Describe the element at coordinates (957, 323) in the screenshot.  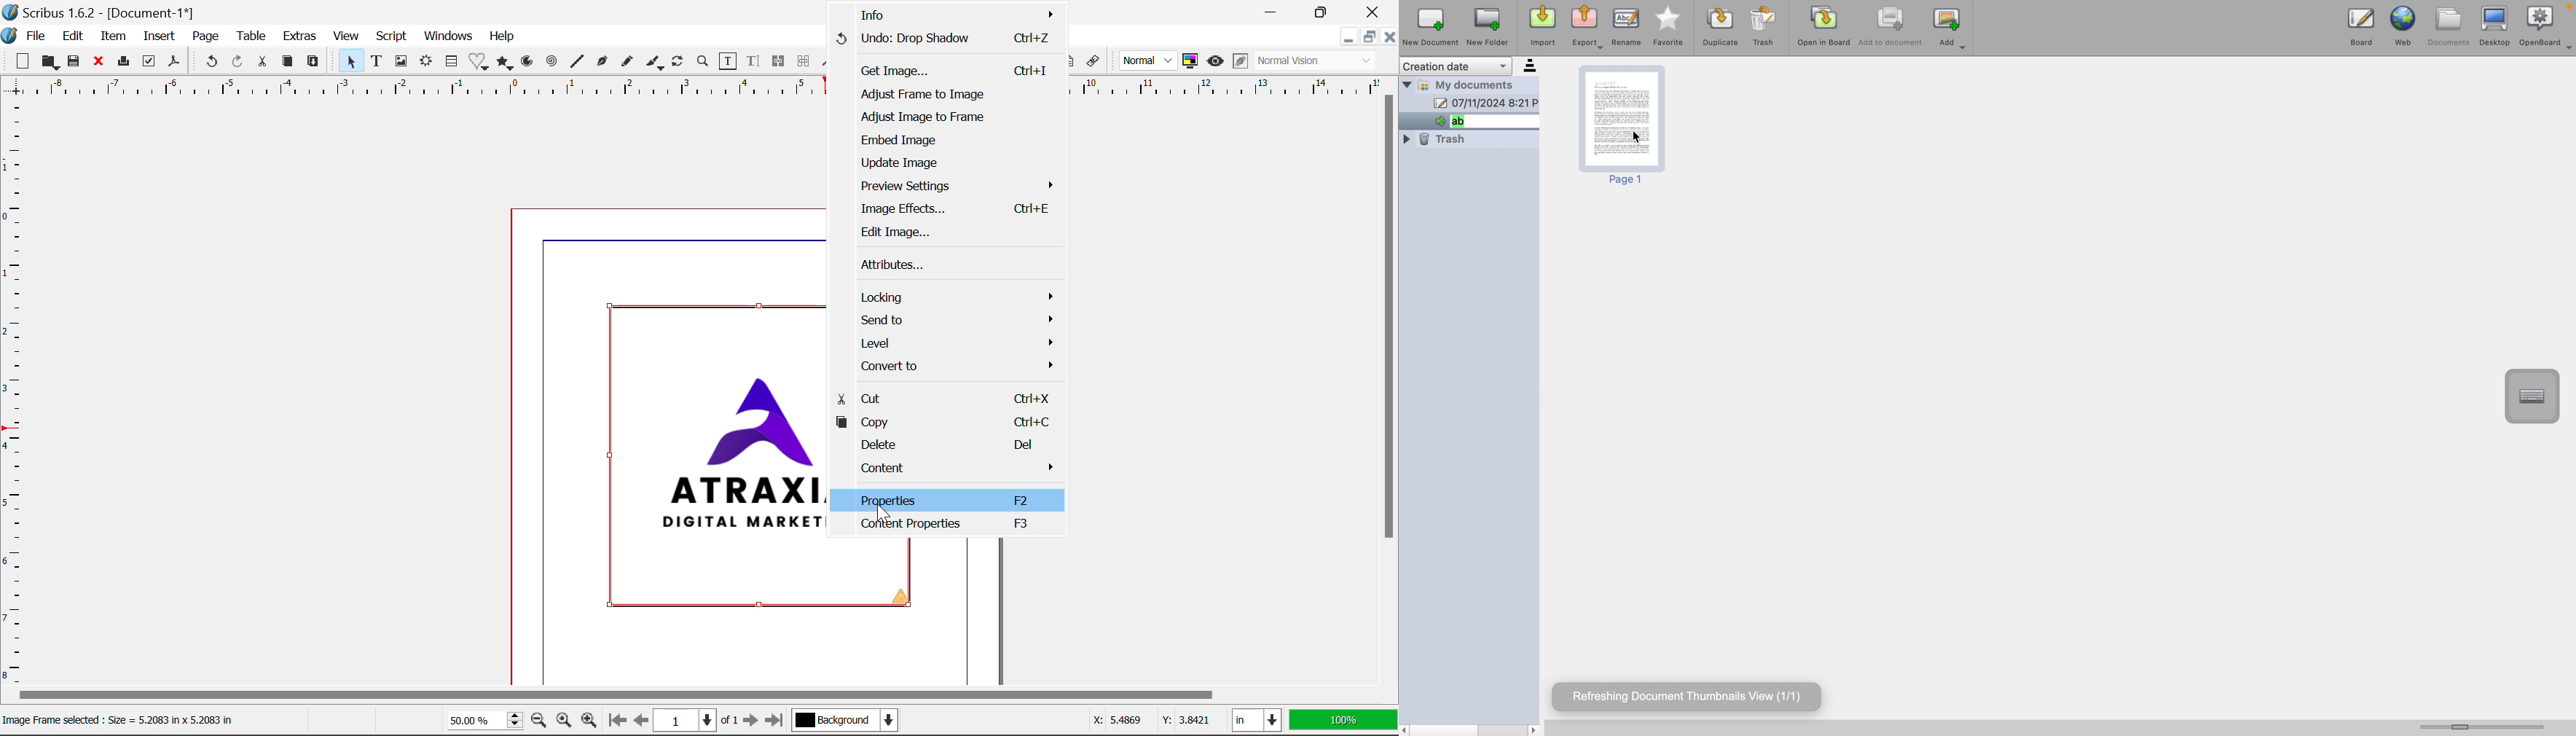
I see `Send to` at that location.